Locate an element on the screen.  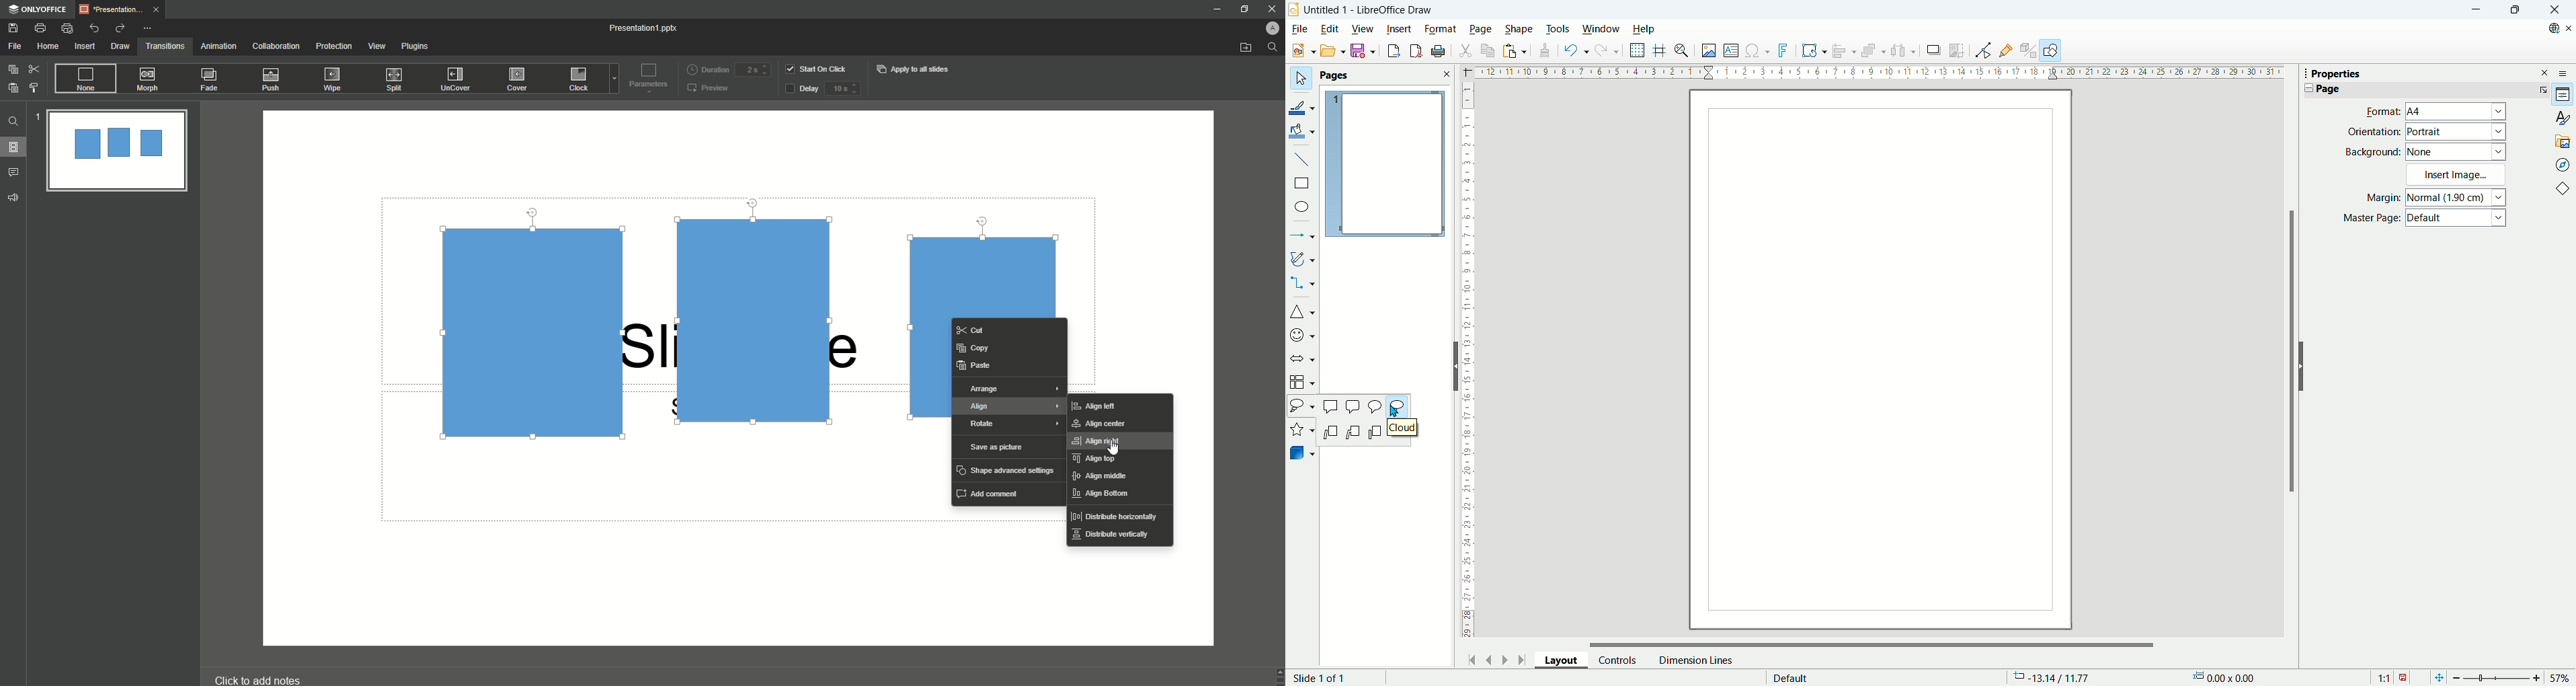
Collaboration is located at coordinates (277, 47).